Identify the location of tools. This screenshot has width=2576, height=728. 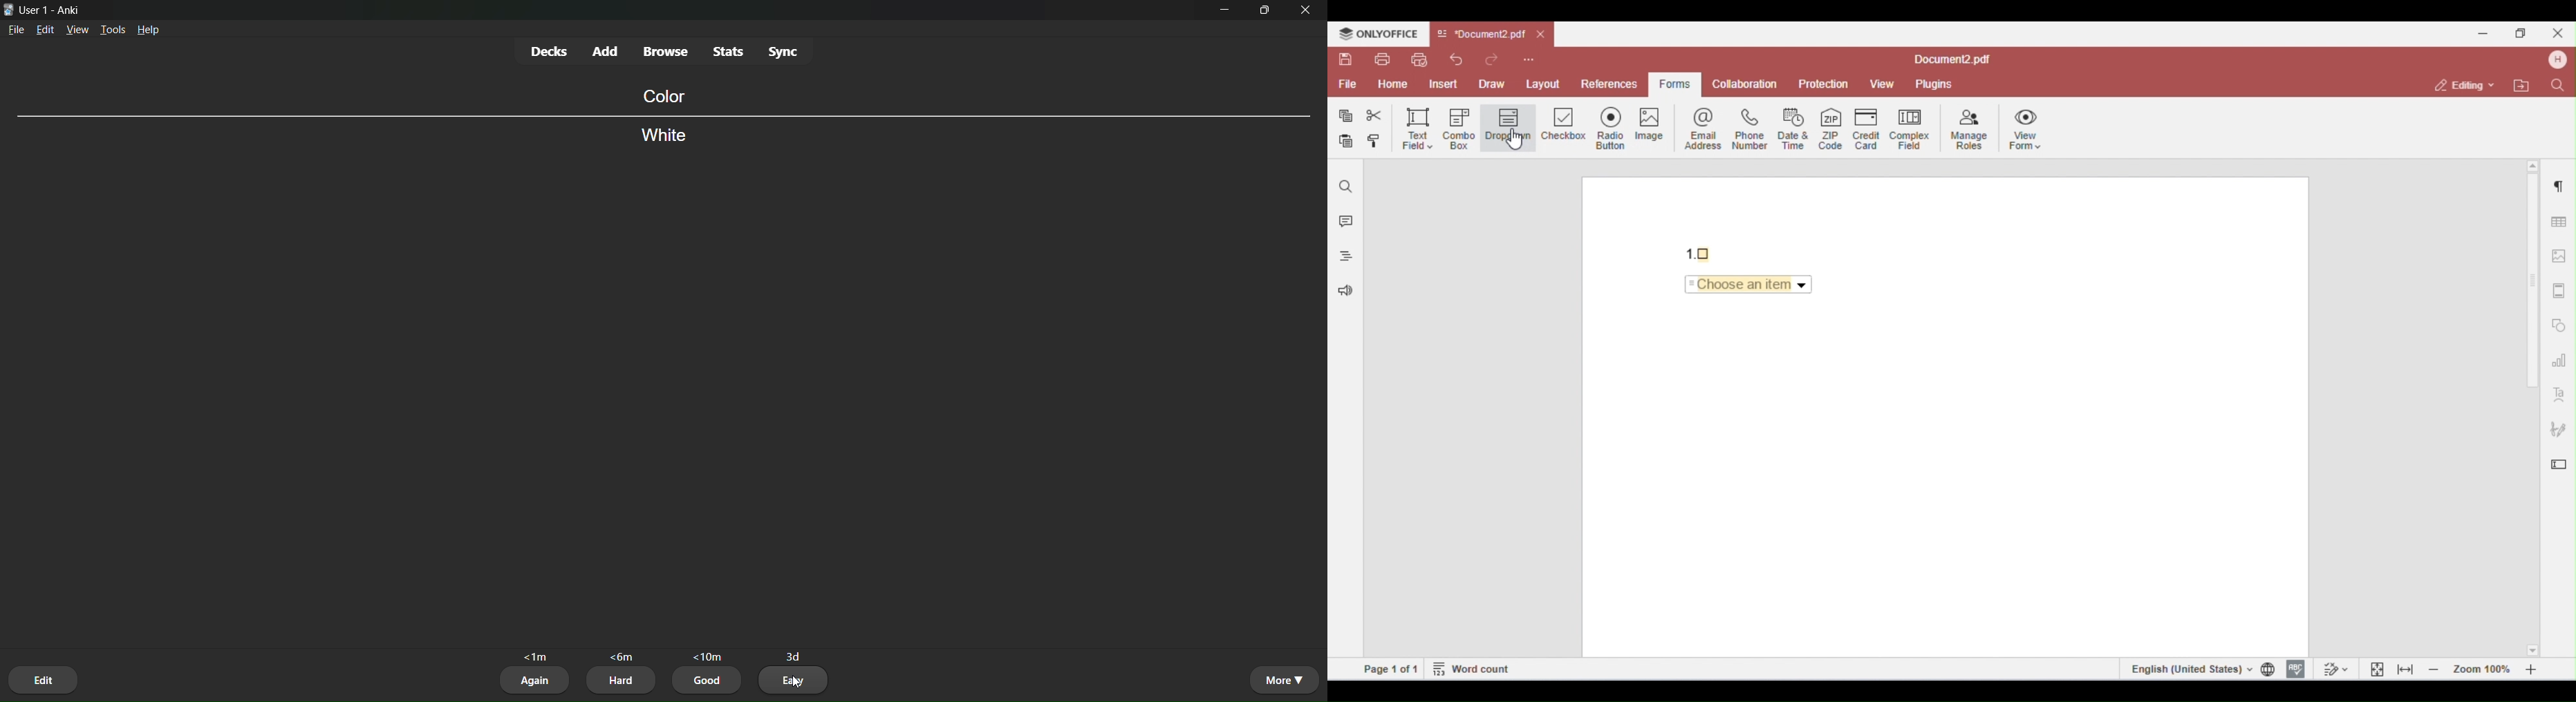
(114, 28).